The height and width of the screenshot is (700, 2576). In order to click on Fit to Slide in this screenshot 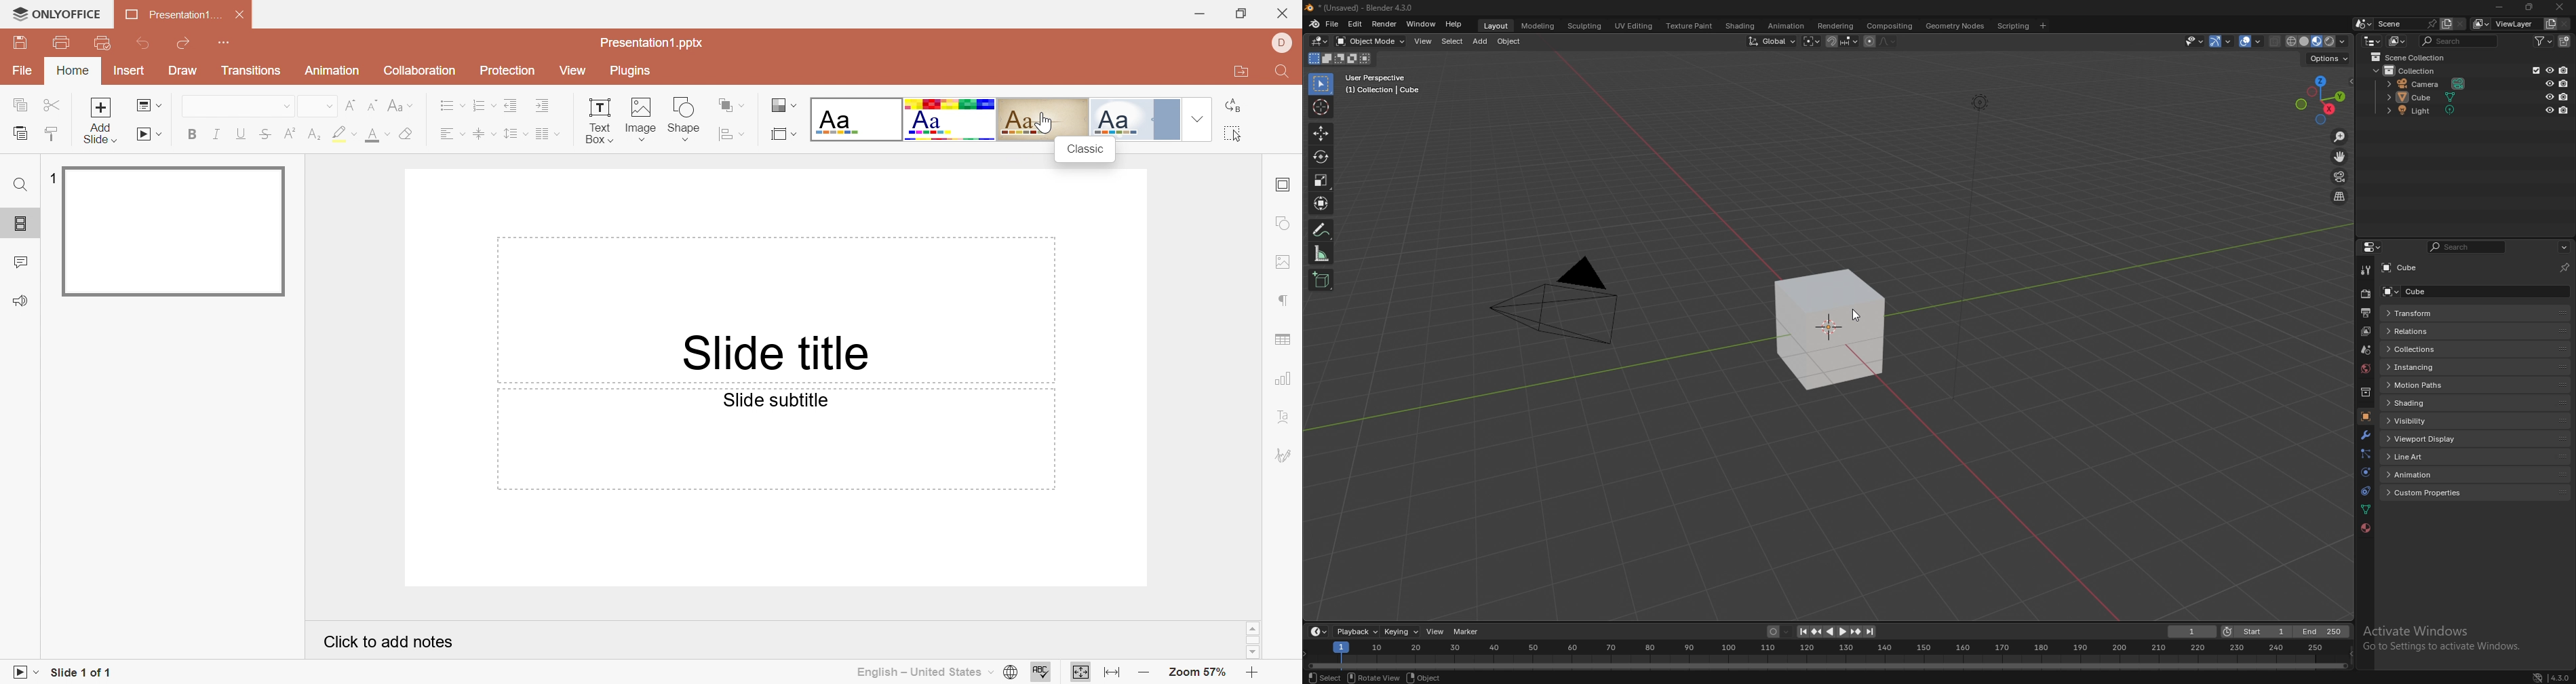, I will do `click(1081, 671)`.